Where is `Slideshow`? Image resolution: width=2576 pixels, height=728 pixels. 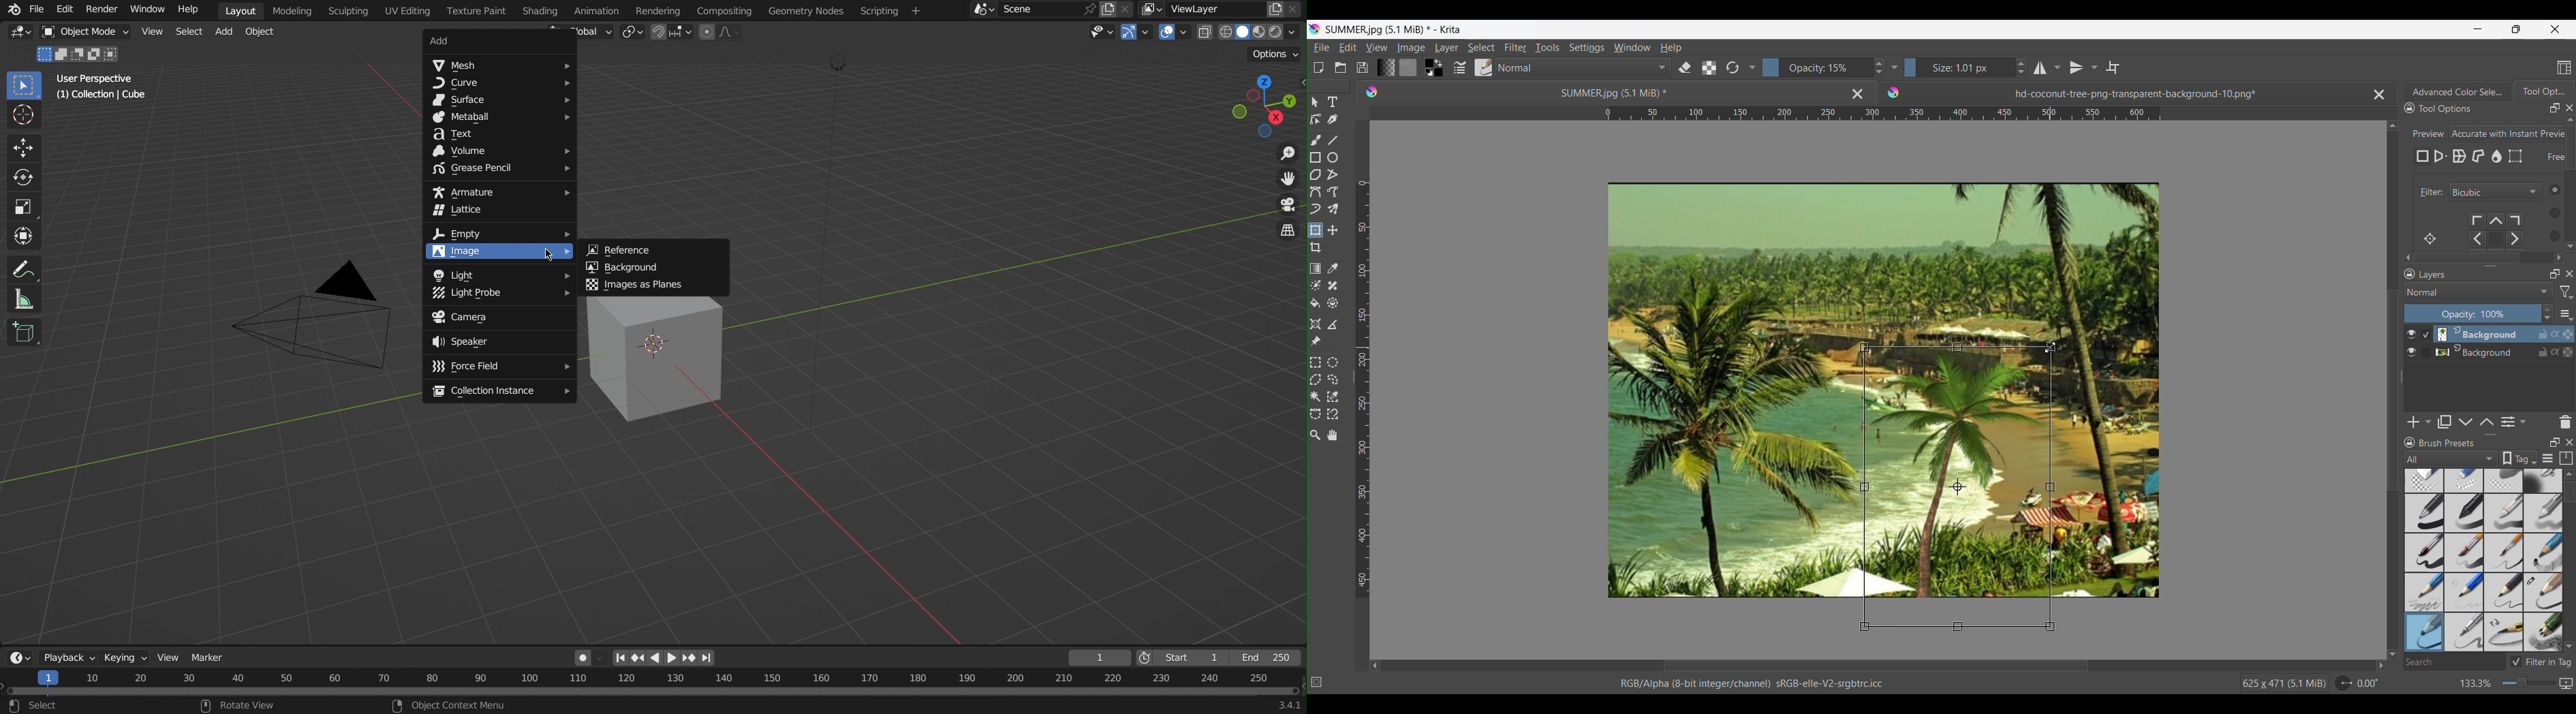 Slideshow is located at coordinates (2565, 681).